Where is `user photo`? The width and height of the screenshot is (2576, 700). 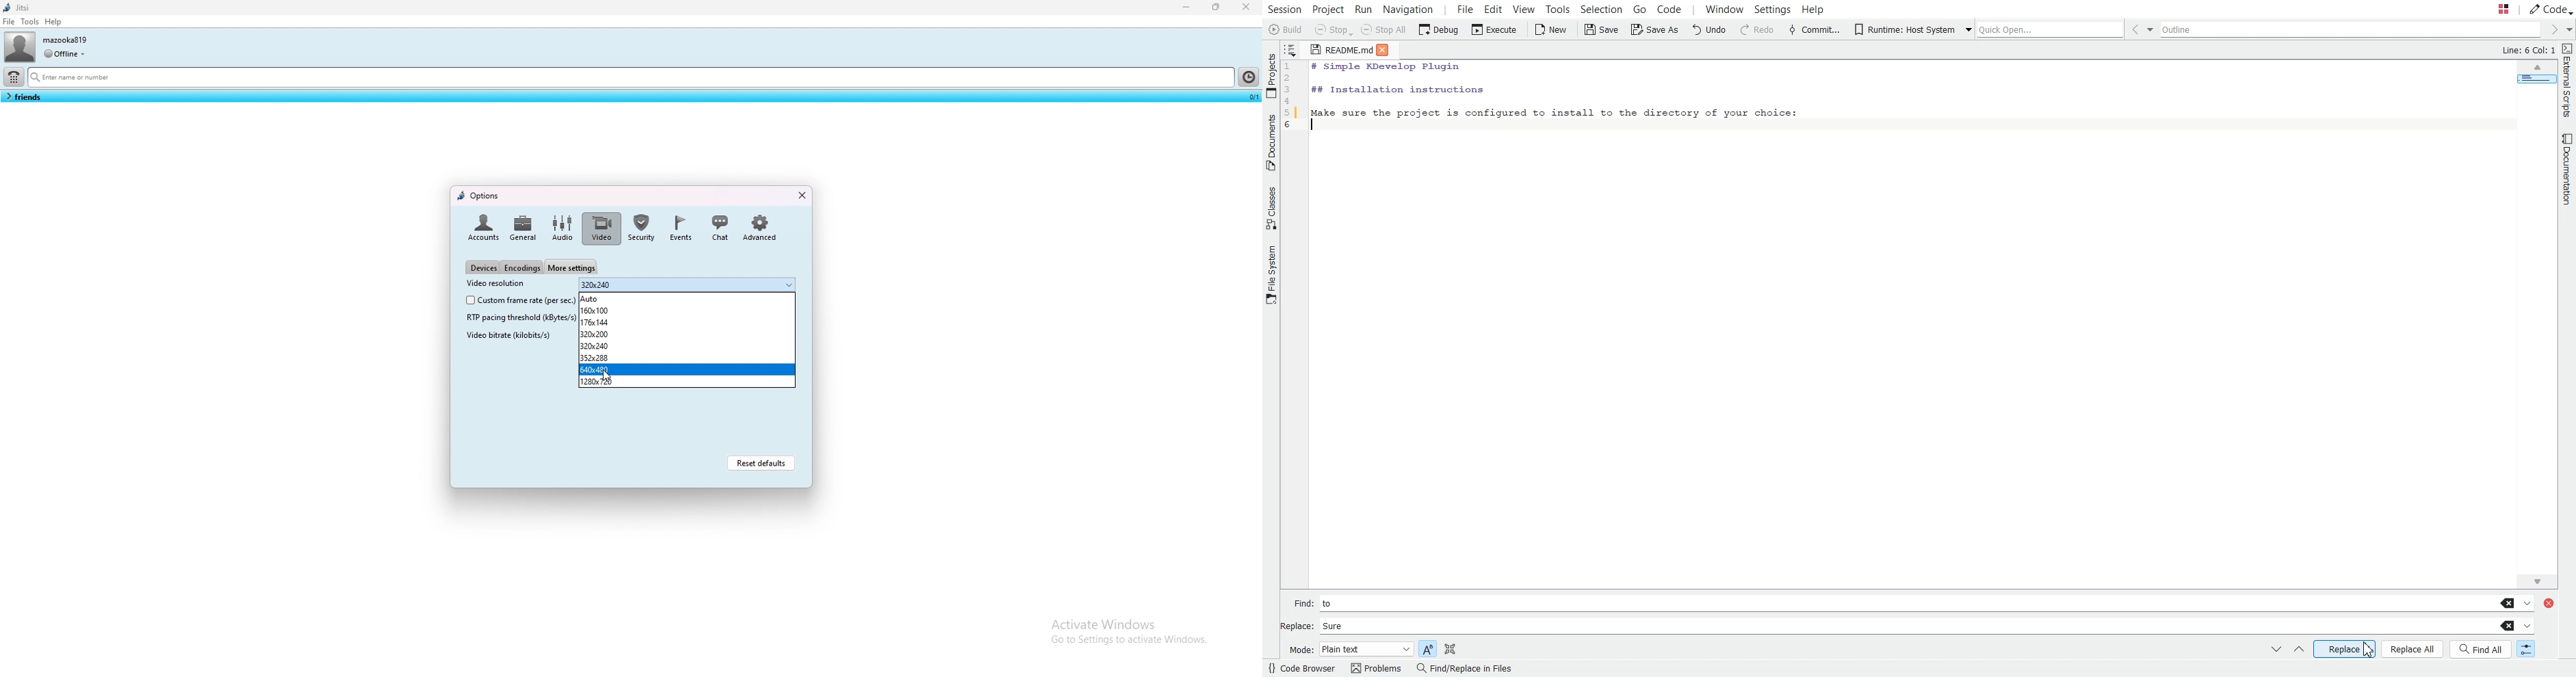 user photo is located at coordinates (19, 47).